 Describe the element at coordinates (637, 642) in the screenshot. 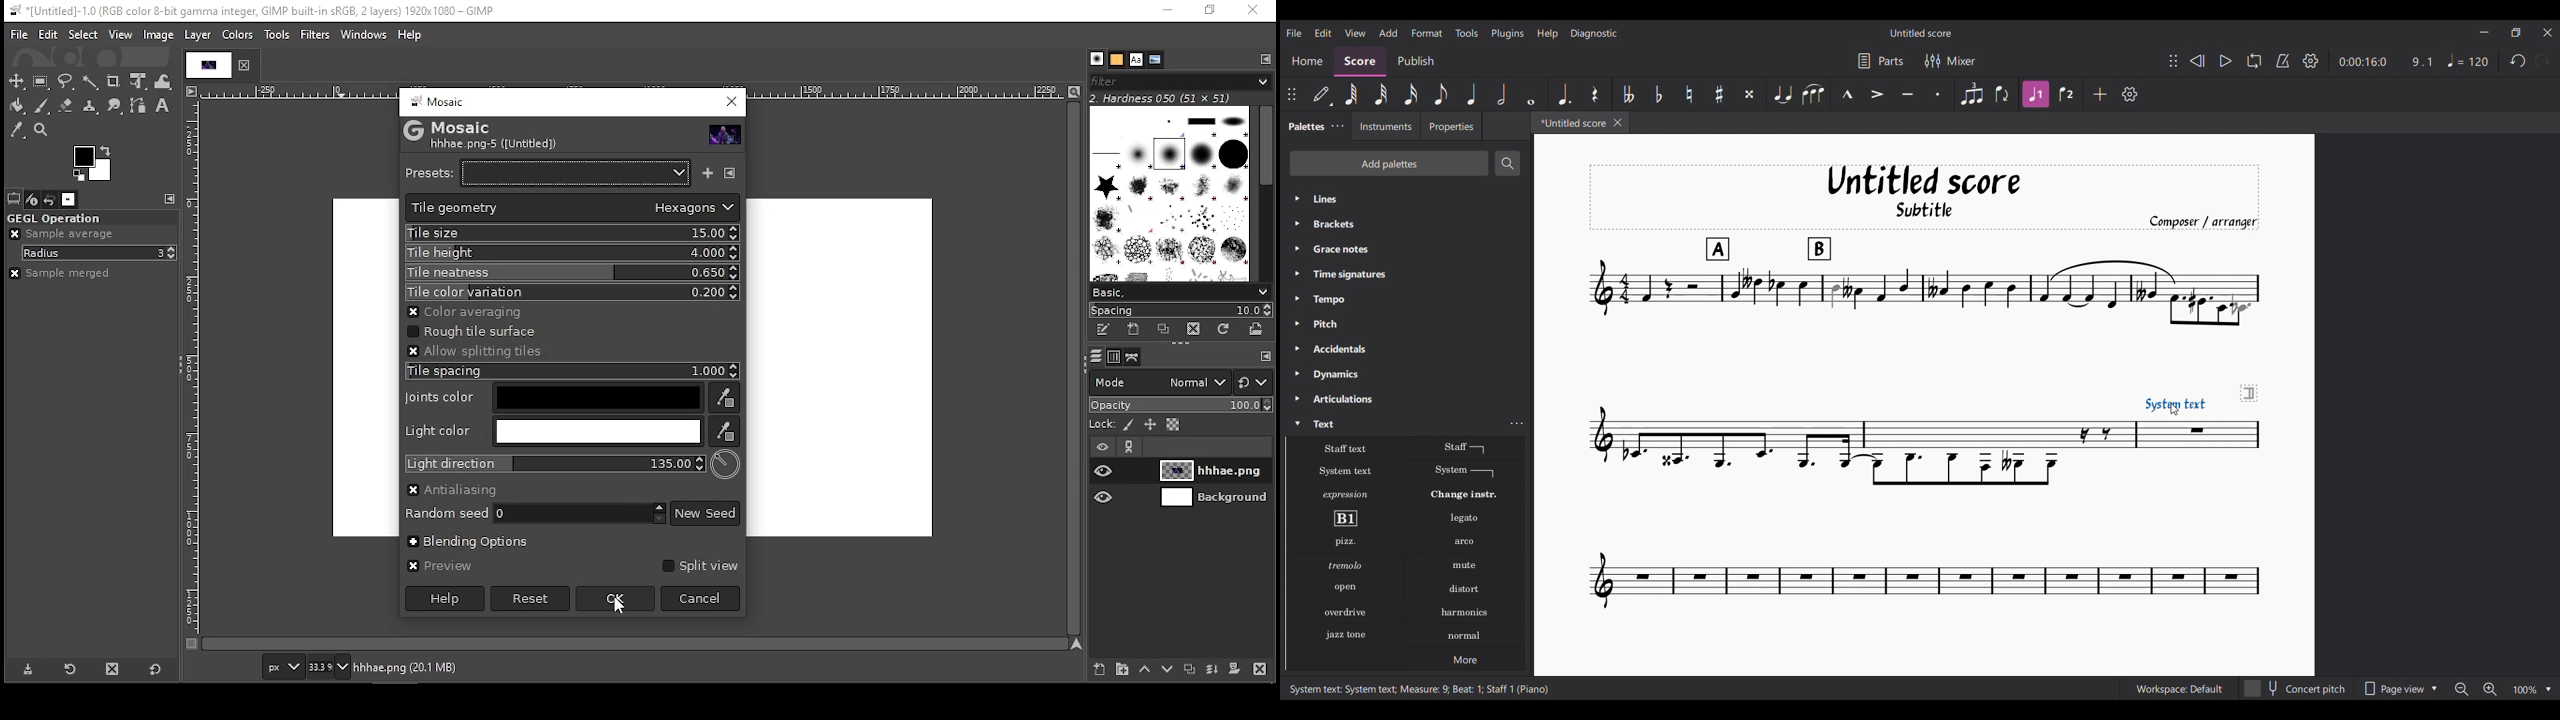

I see `scroll bar` at that location.